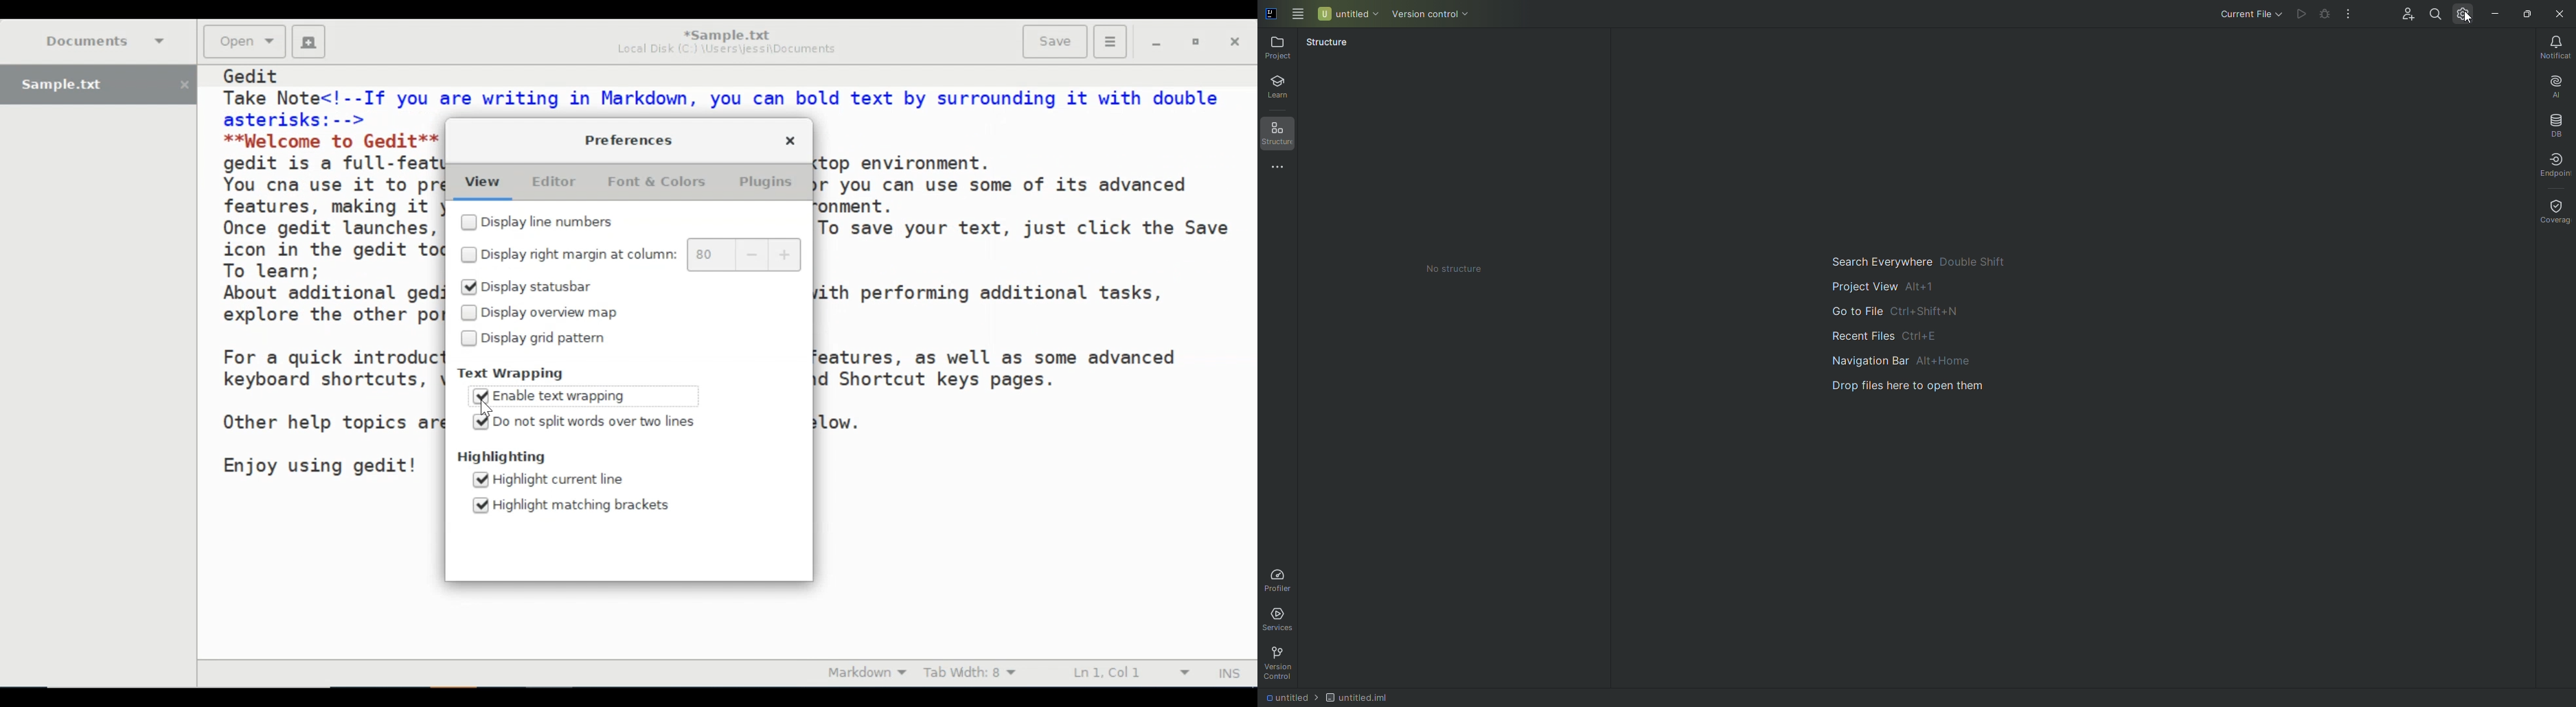 Image resolution: width=2576 pixels, height=728 pixels. I want to click on (un)select Display line numbers, so click(540, 223).